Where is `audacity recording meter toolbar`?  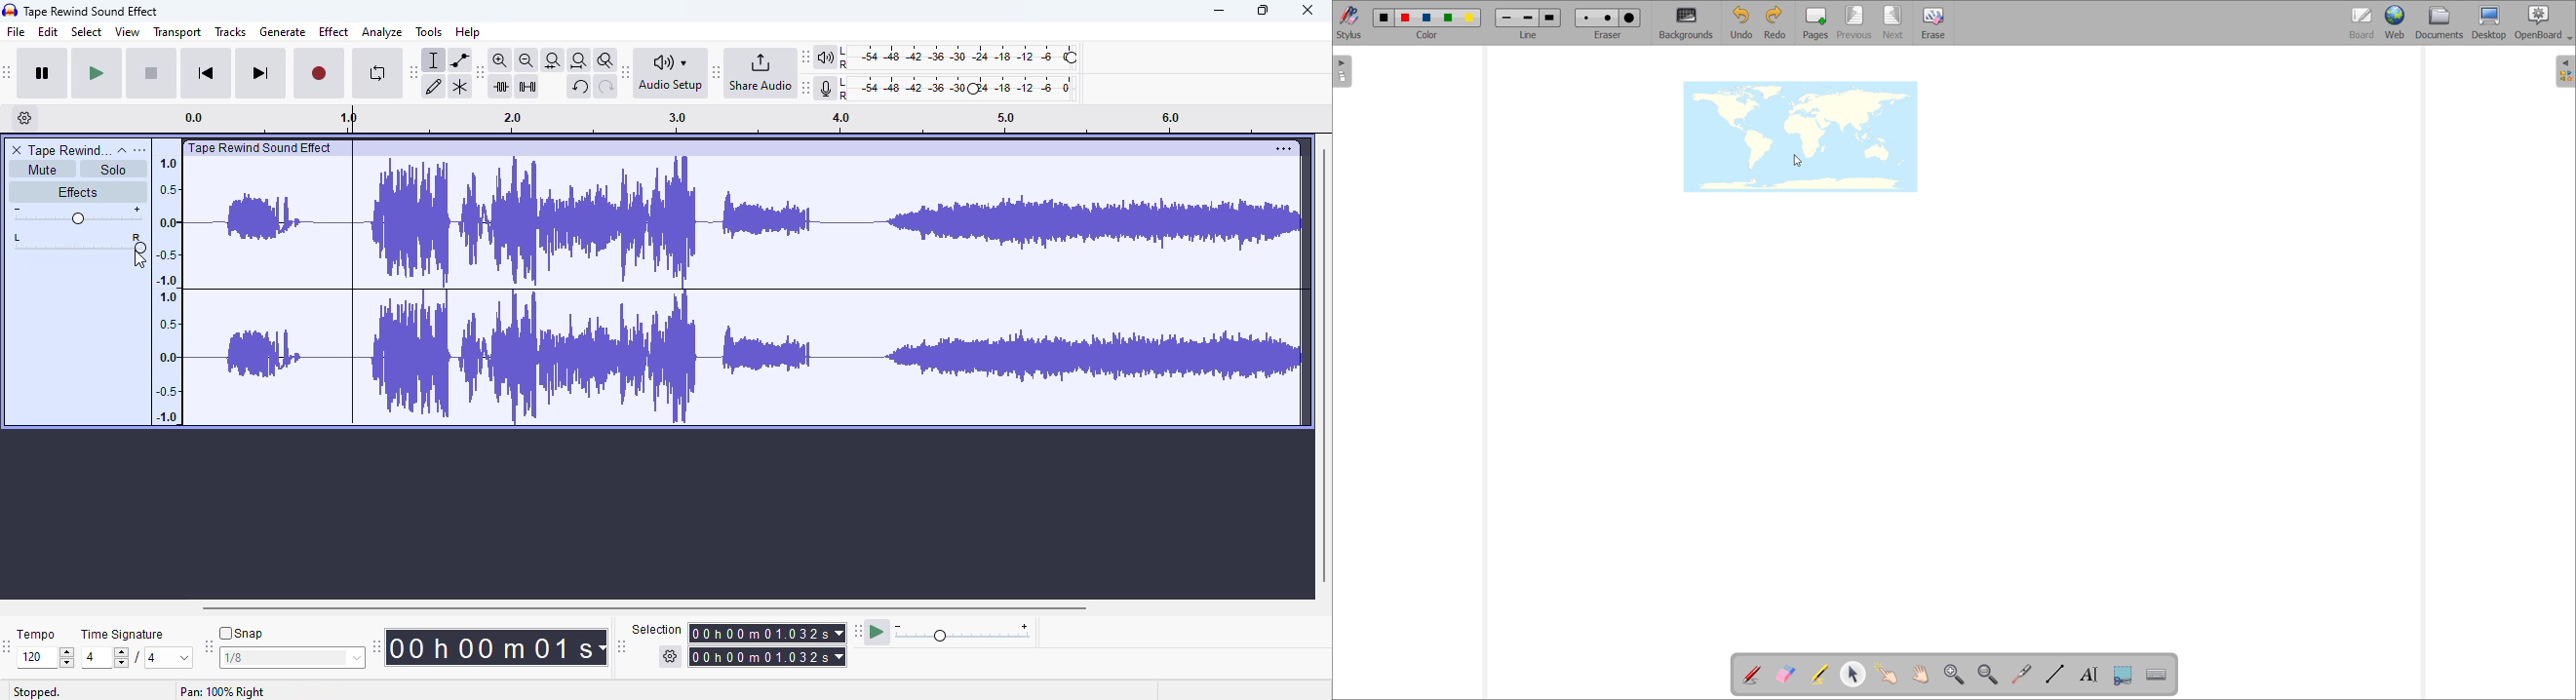
audacity recording meter toolbar is located at coordinates (806, 88).